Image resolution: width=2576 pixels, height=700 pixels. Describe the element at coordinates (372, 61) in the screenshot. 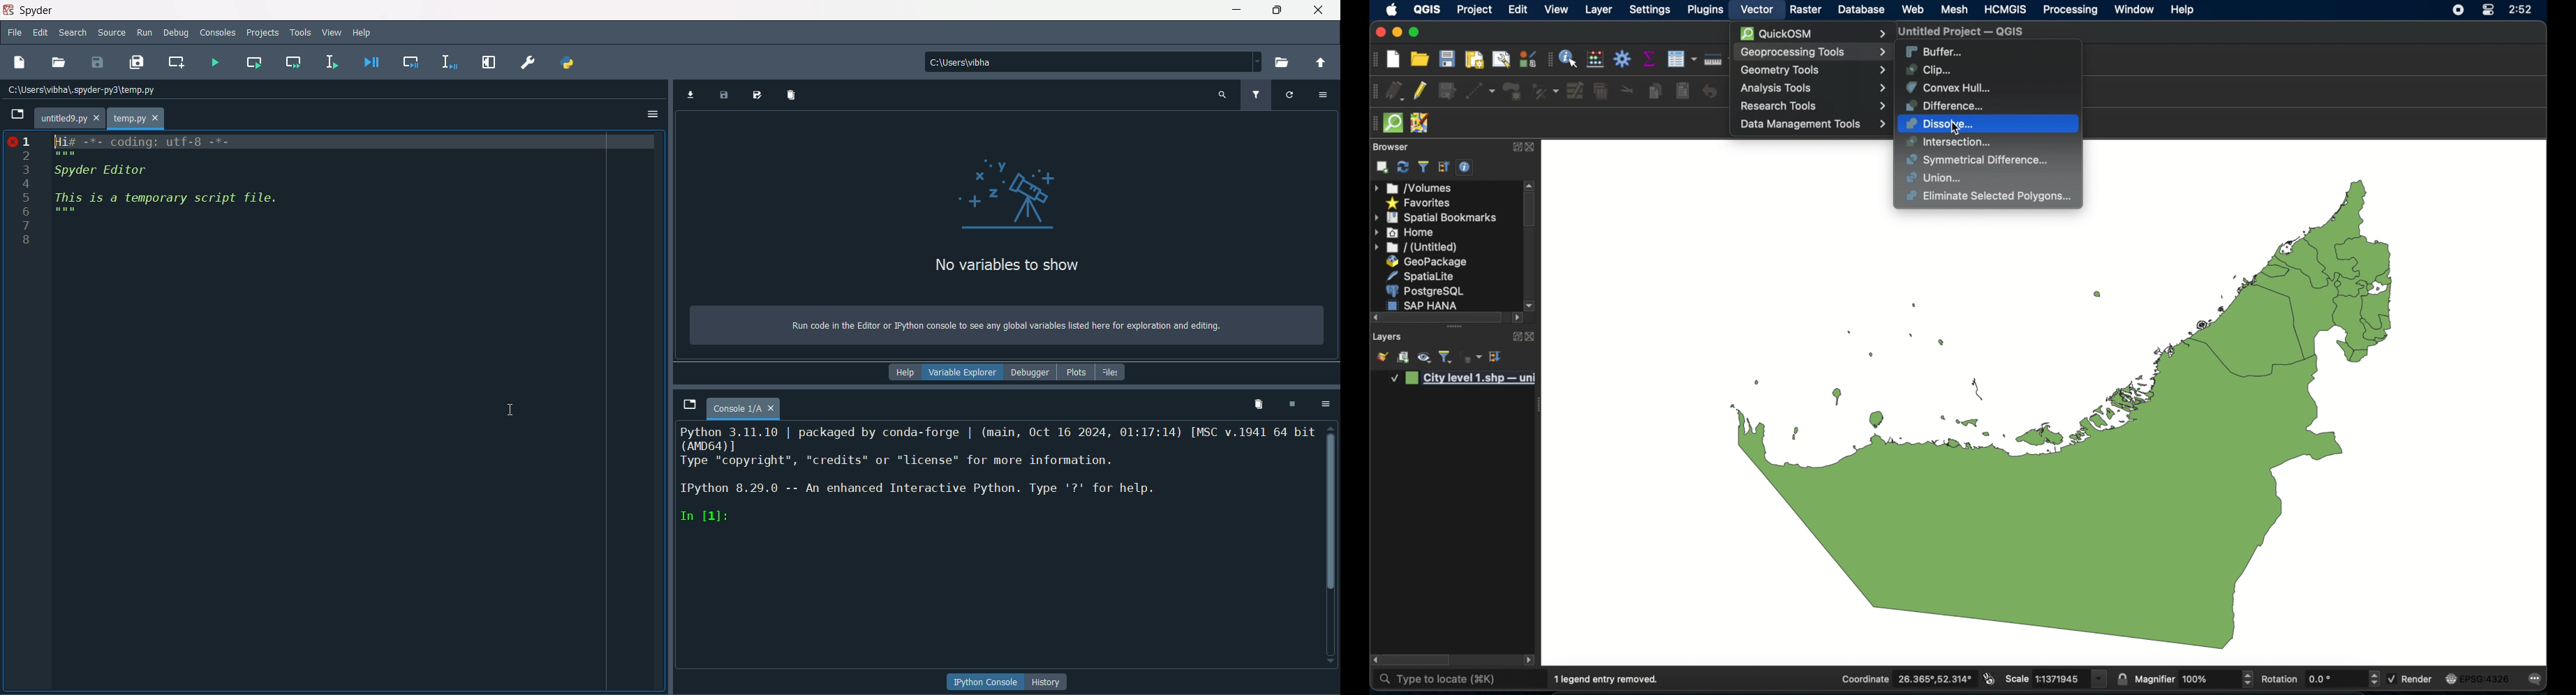

I see `debug file` at that location.